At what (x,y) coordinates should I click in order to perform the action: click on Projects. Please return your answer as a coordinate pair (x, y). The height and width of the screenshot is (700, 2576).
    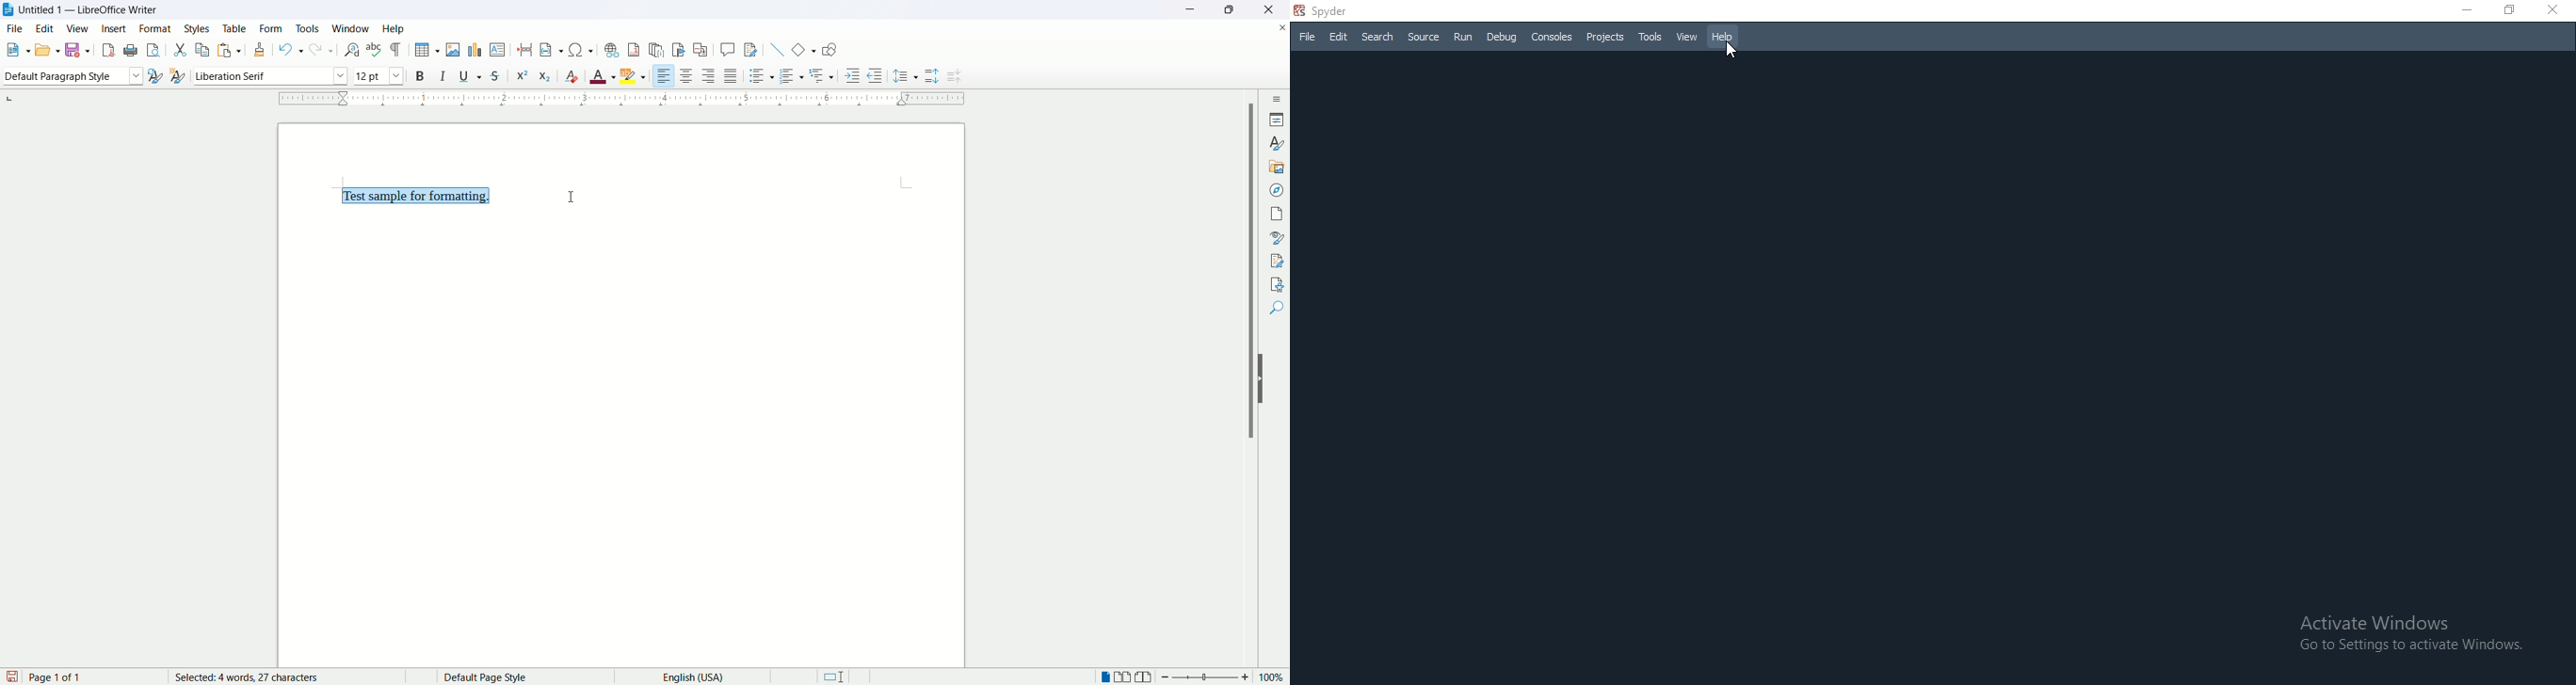
    Looking at the image, I should click on (1604, 38).